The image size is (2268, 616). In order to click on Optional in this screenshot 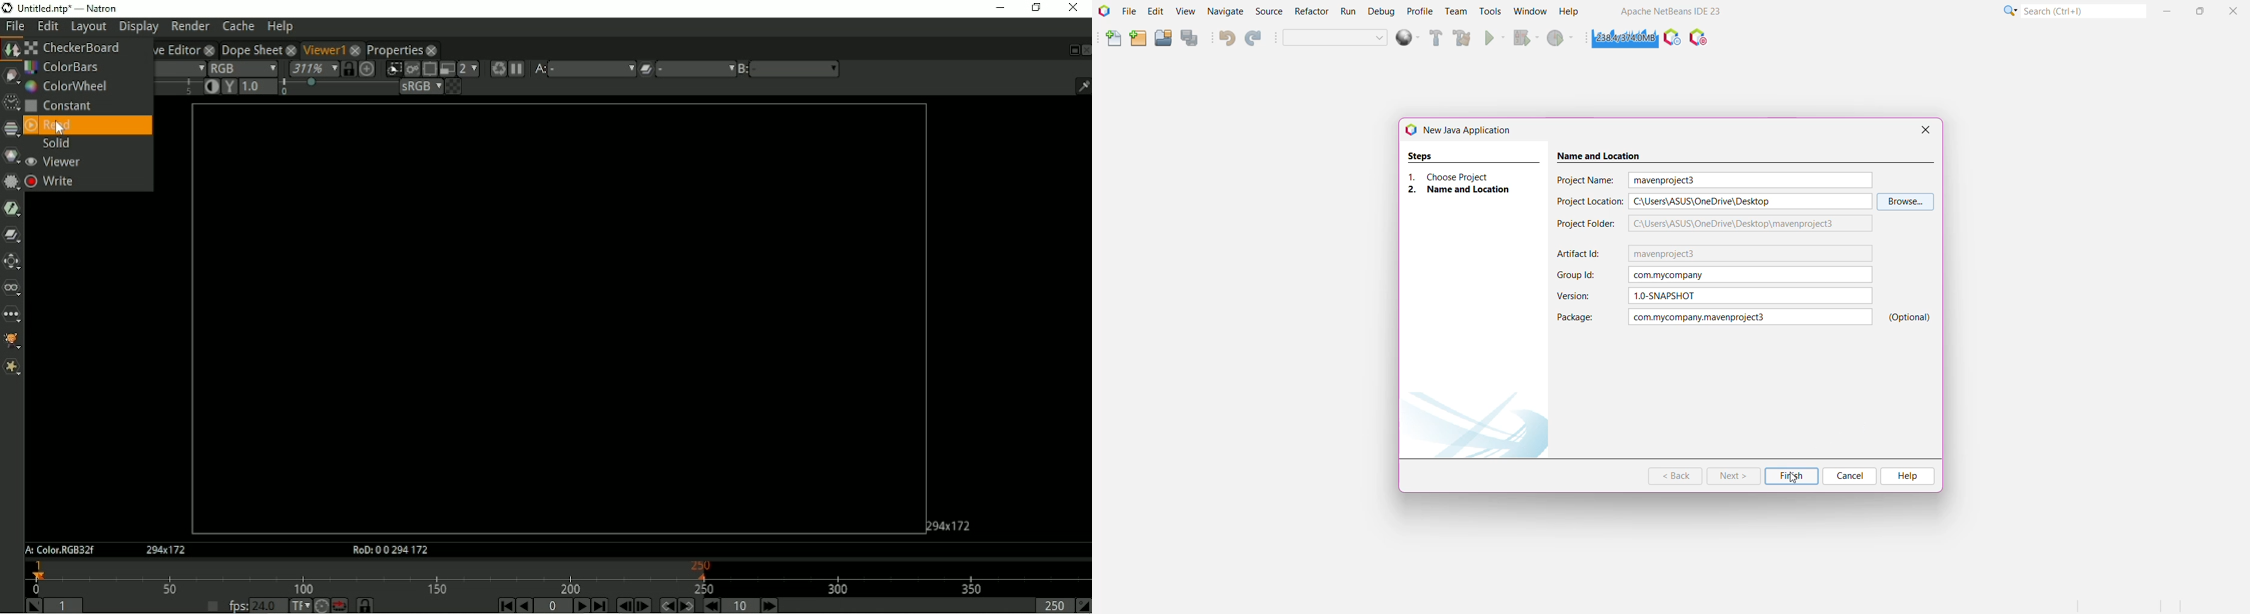, I will do `click(1911, 317)`.